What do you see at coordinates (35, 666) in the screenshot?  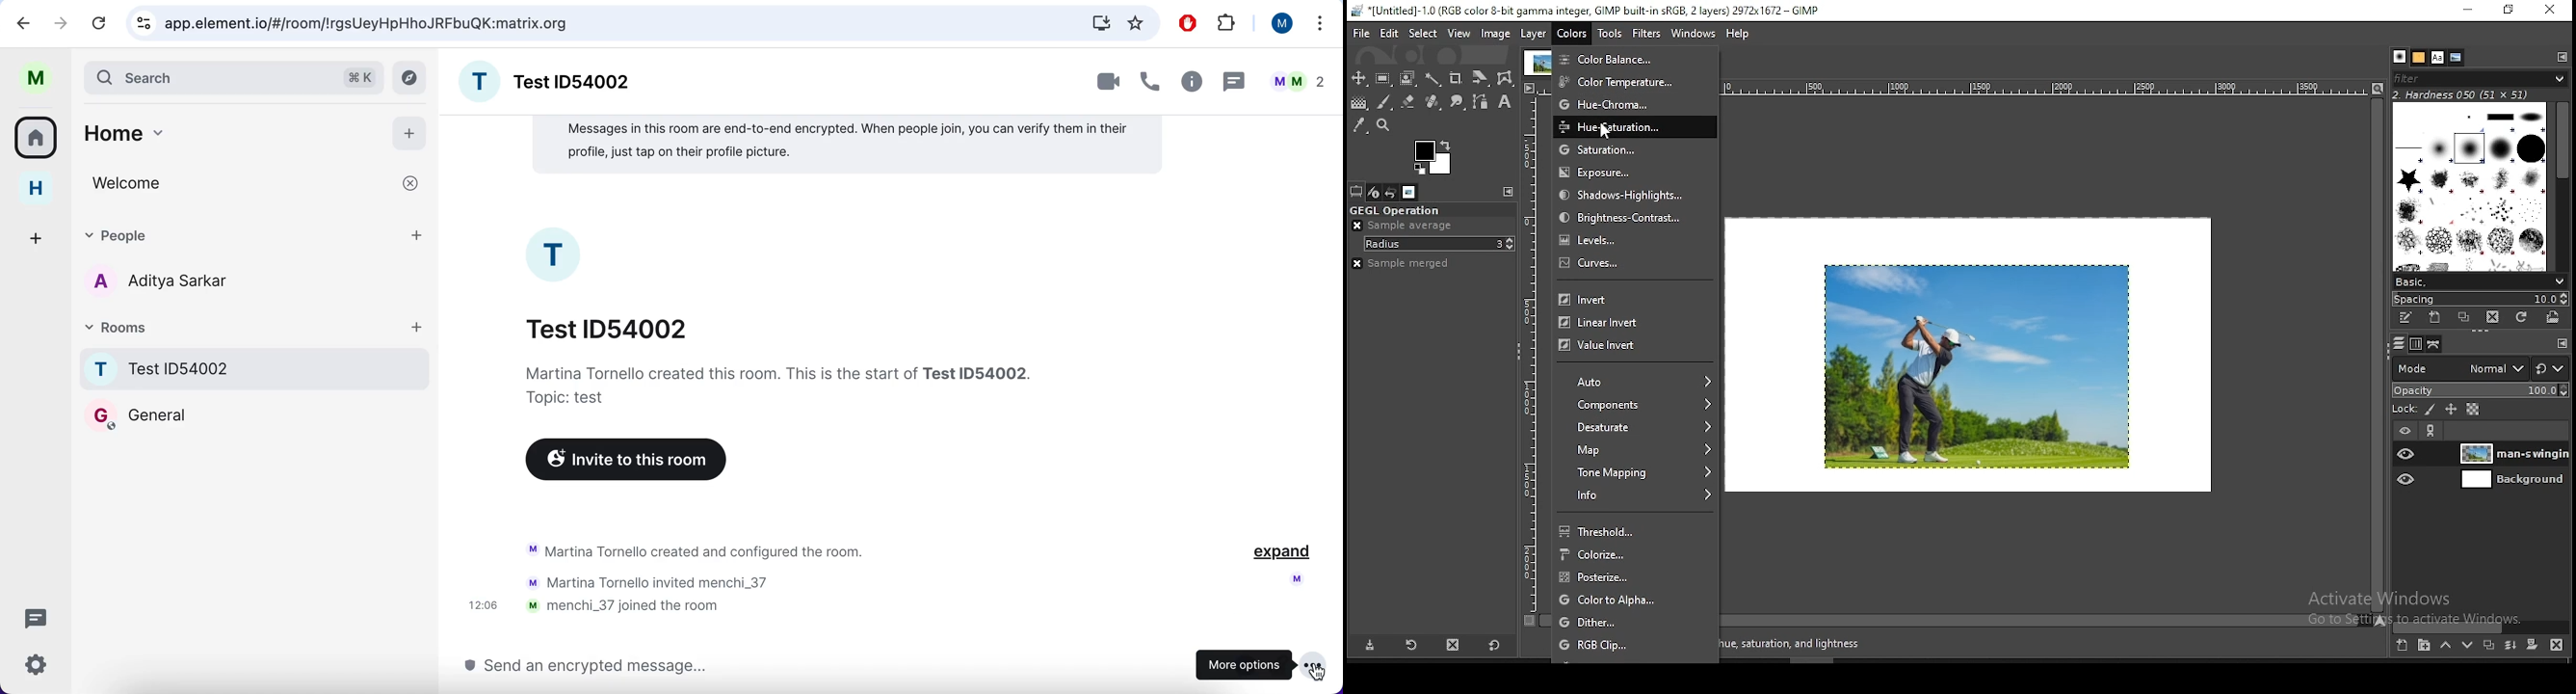 I see `quick setting` at bounding box center [35, 666].